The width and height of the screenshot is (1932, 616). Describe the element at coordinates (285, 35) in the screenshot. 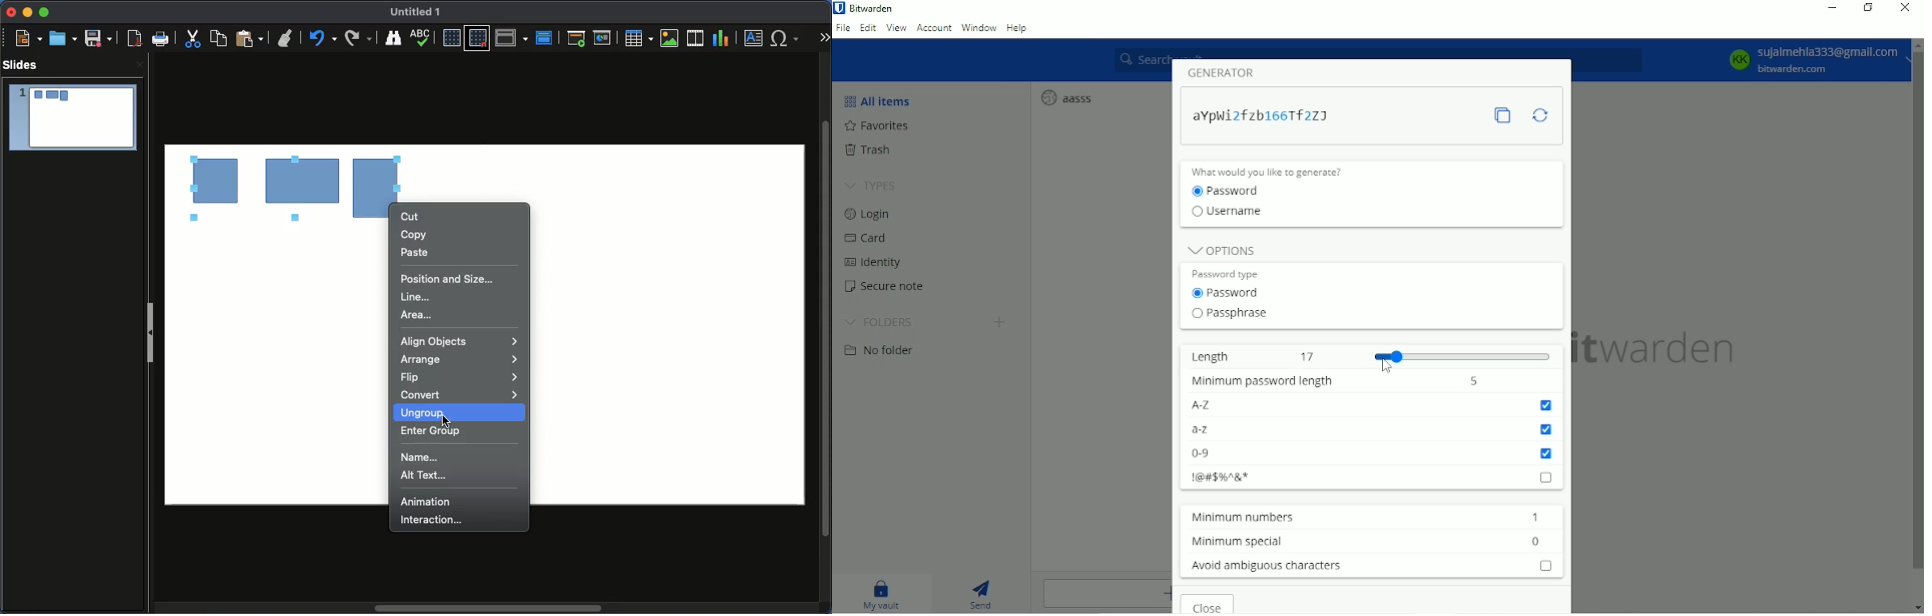

I see `Undo` at that location.